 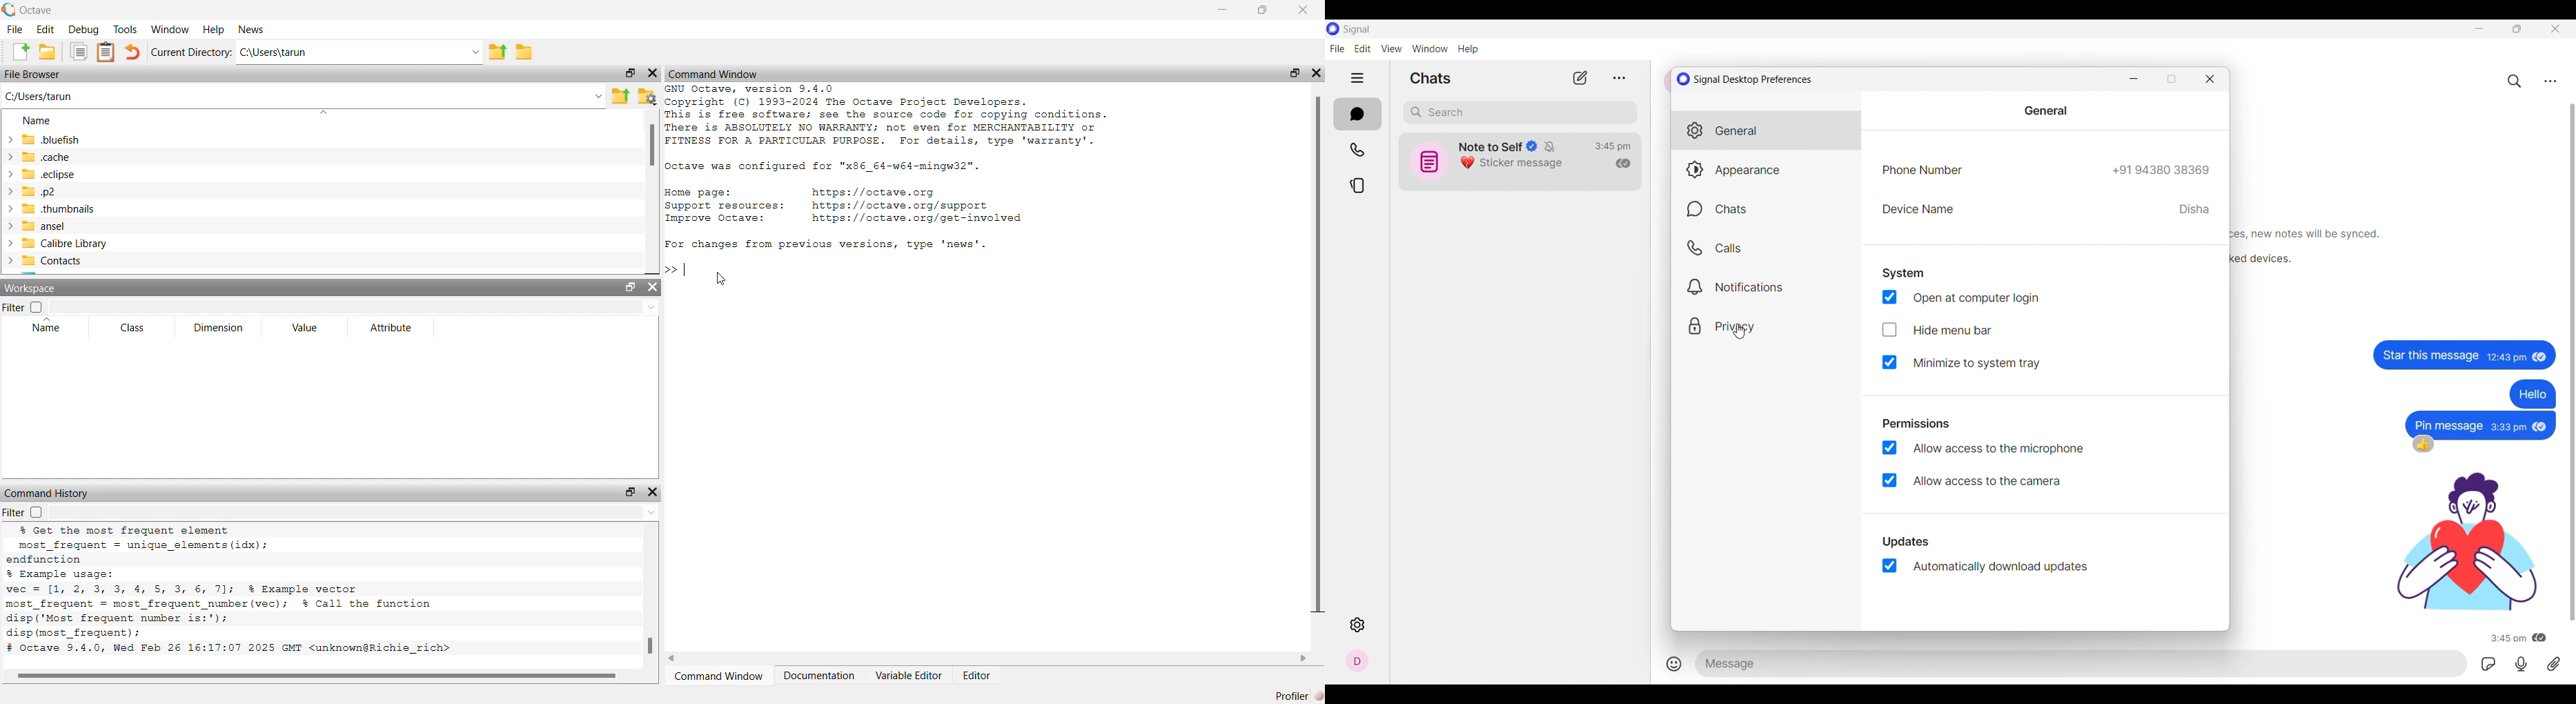 I want to click on Toggle for Hide menu bar, so click(x=1936, y=330).